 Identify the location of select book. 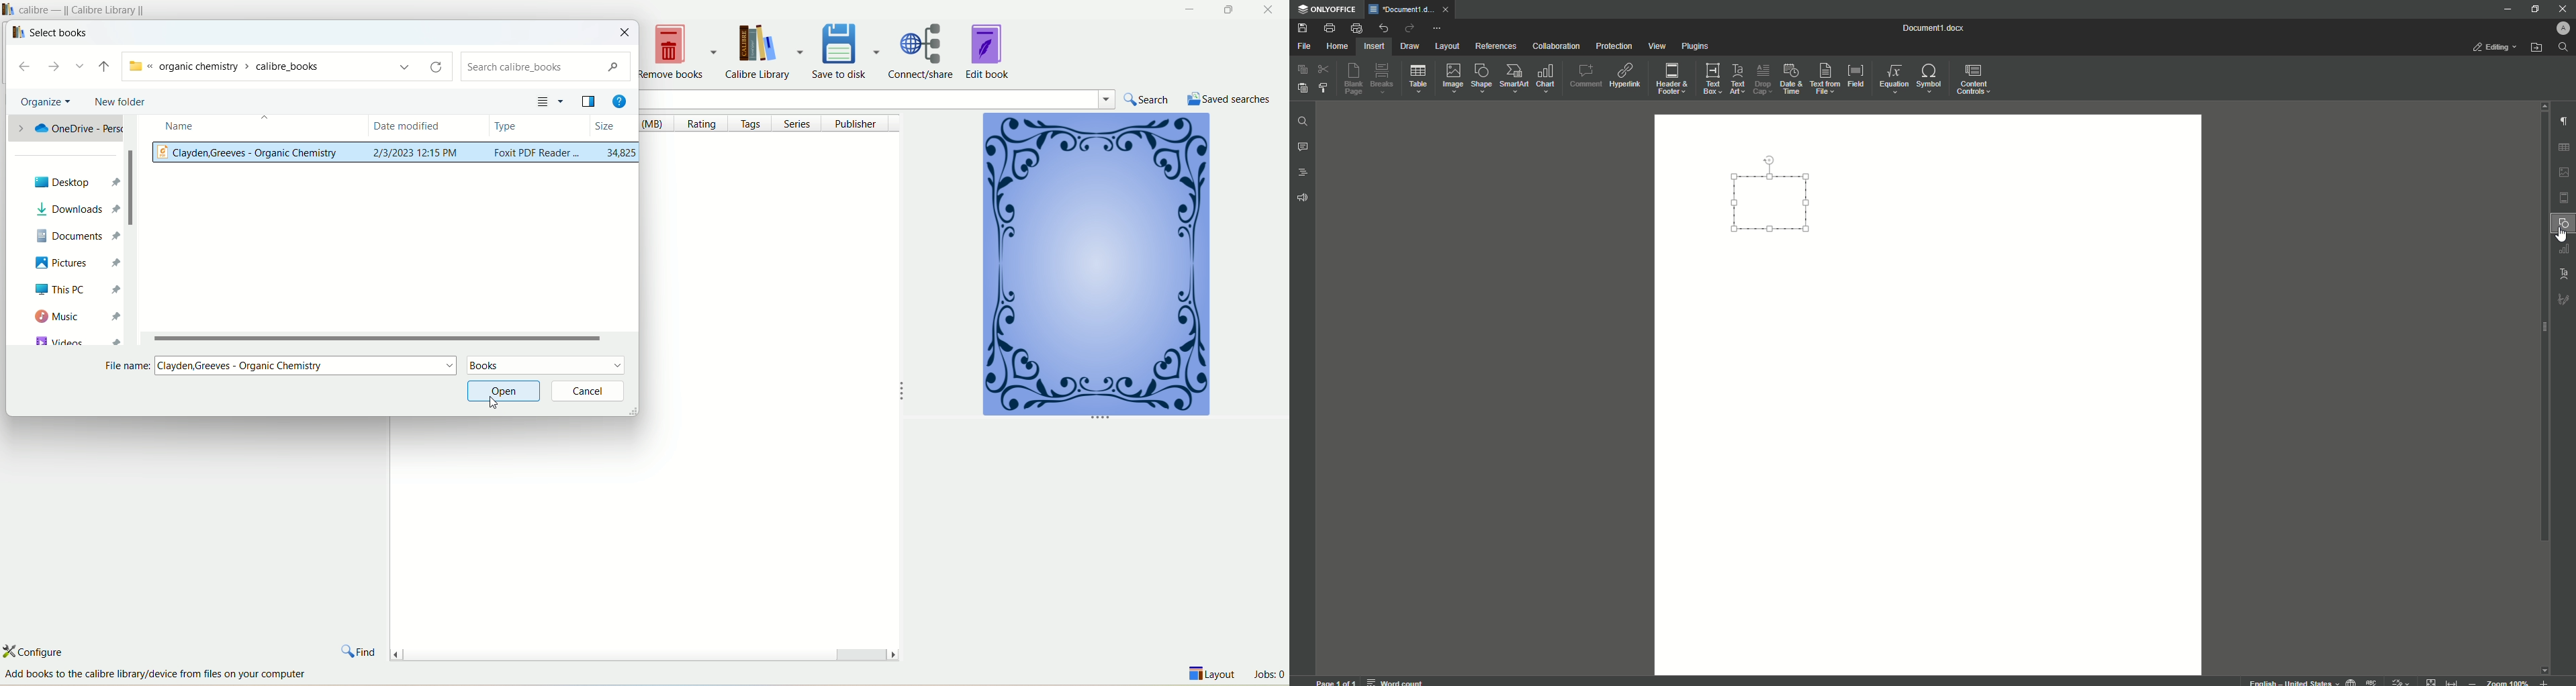
(59, 33).